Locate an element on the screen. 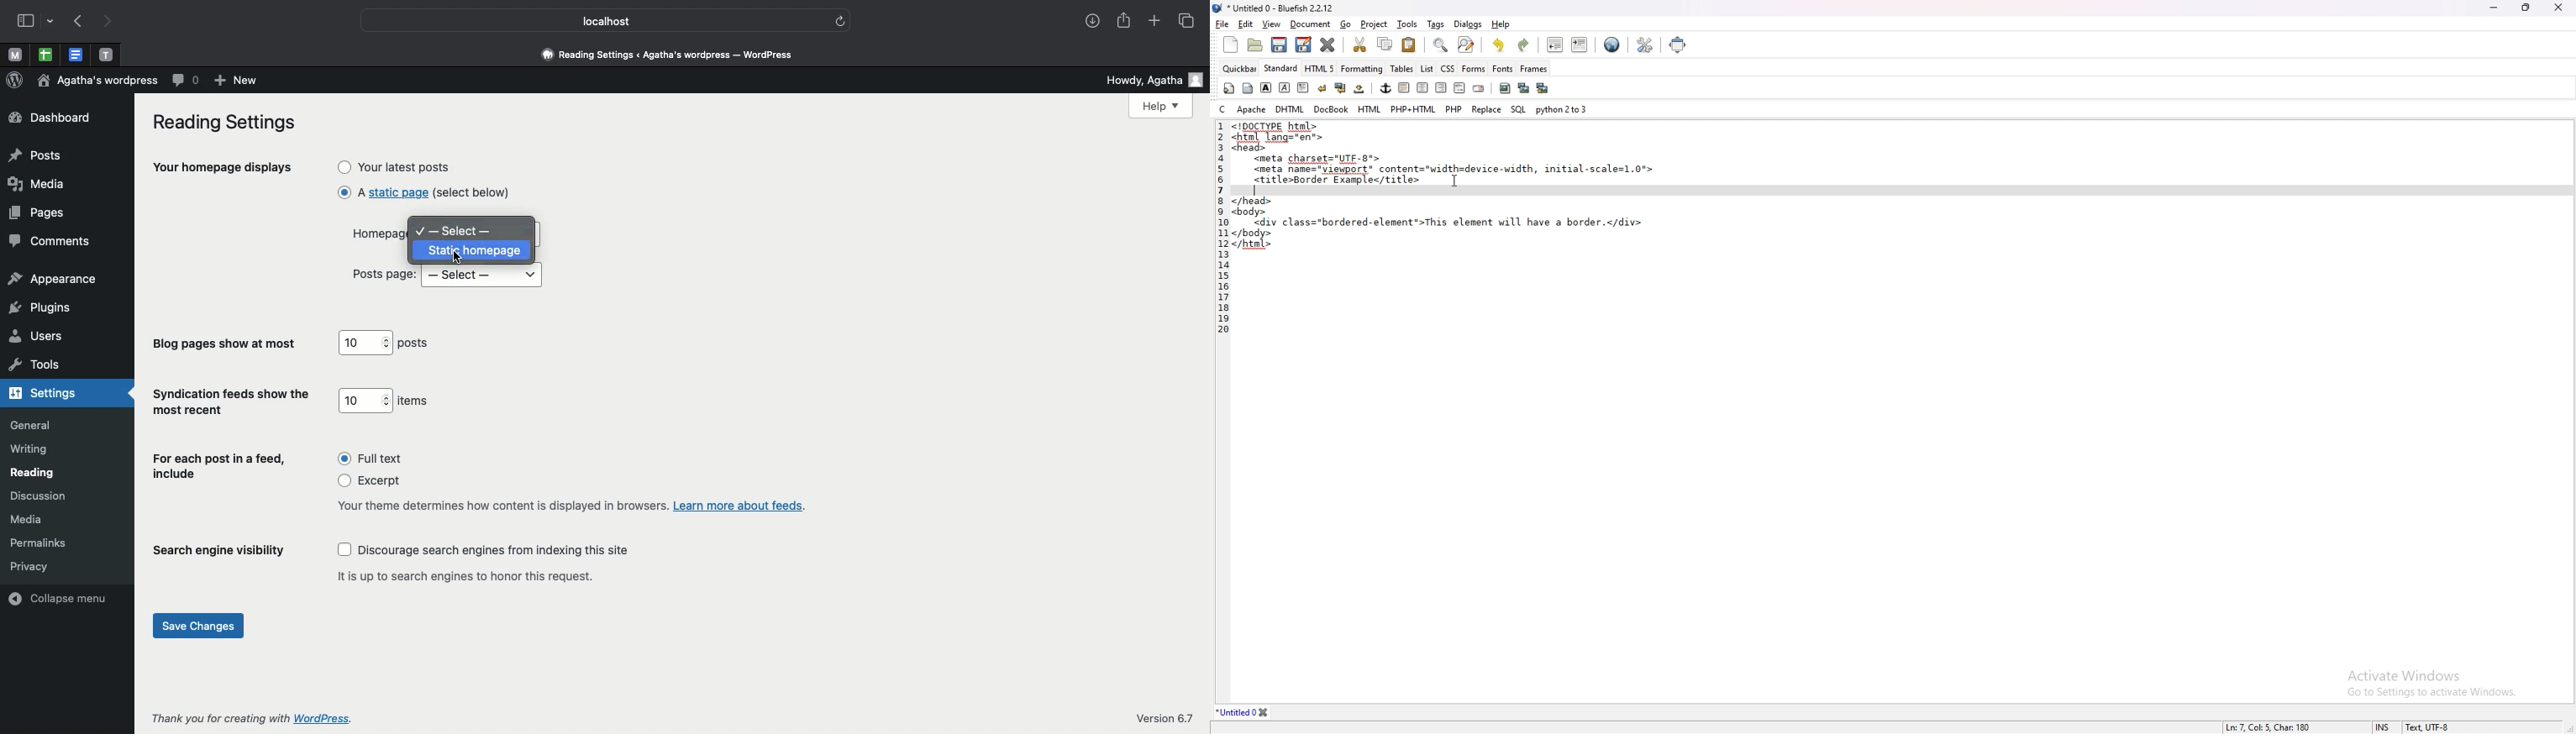 This screenshot has width=2576, height=756. 10 is located at coordinates (365, 400).